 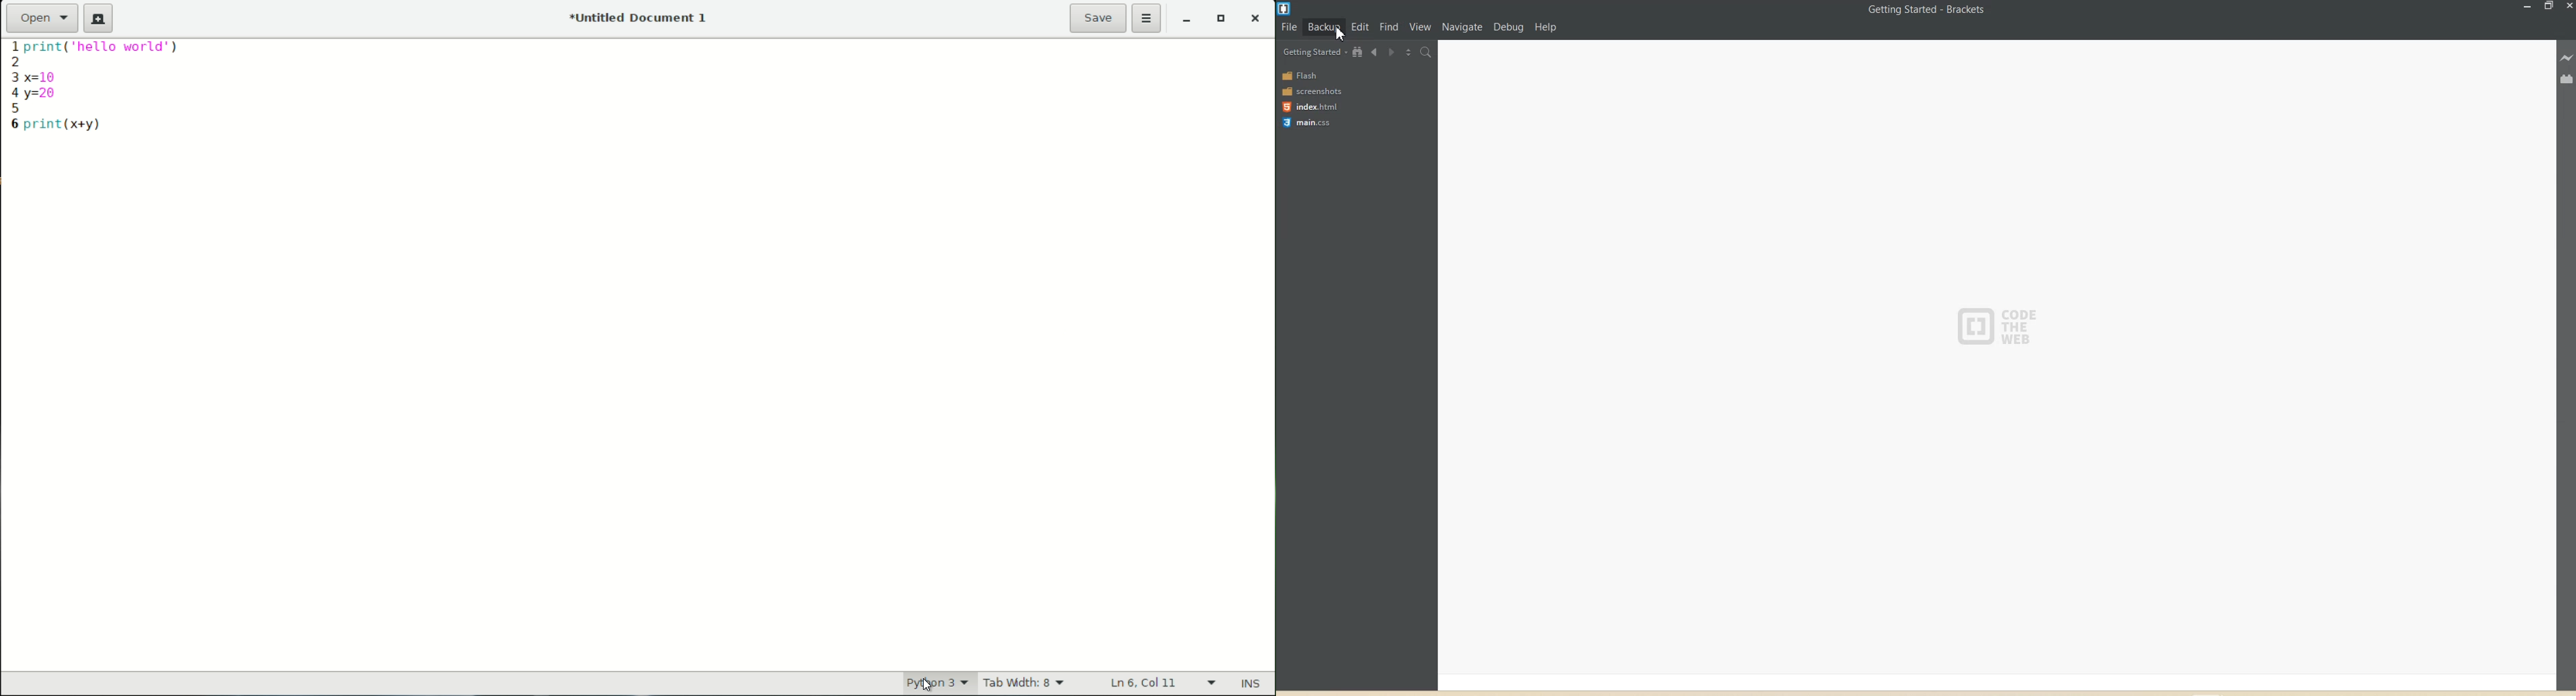 What do you see at coordinates (1461, 27) in the screenshot?
I see `Navigation` at bounding box center [1461, 27].